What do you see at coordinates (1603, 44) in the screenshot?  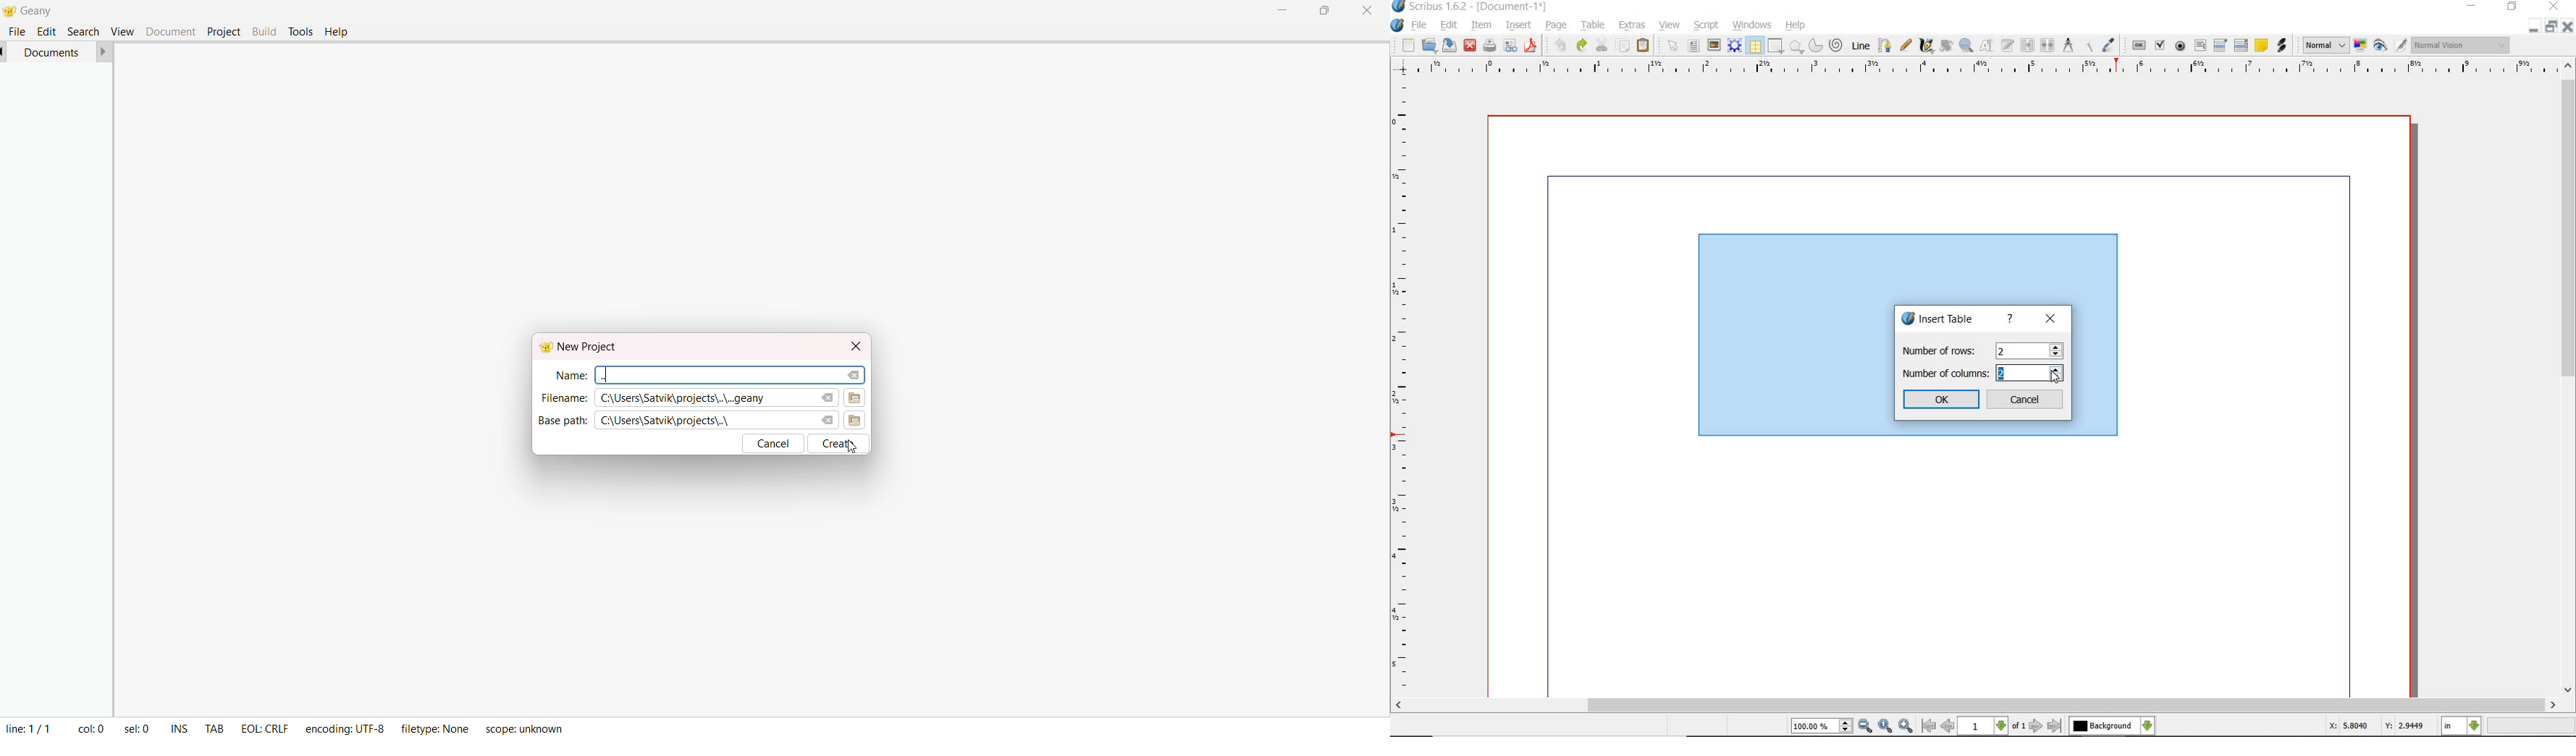 I see `cut` at bounding box center [1603, 44].